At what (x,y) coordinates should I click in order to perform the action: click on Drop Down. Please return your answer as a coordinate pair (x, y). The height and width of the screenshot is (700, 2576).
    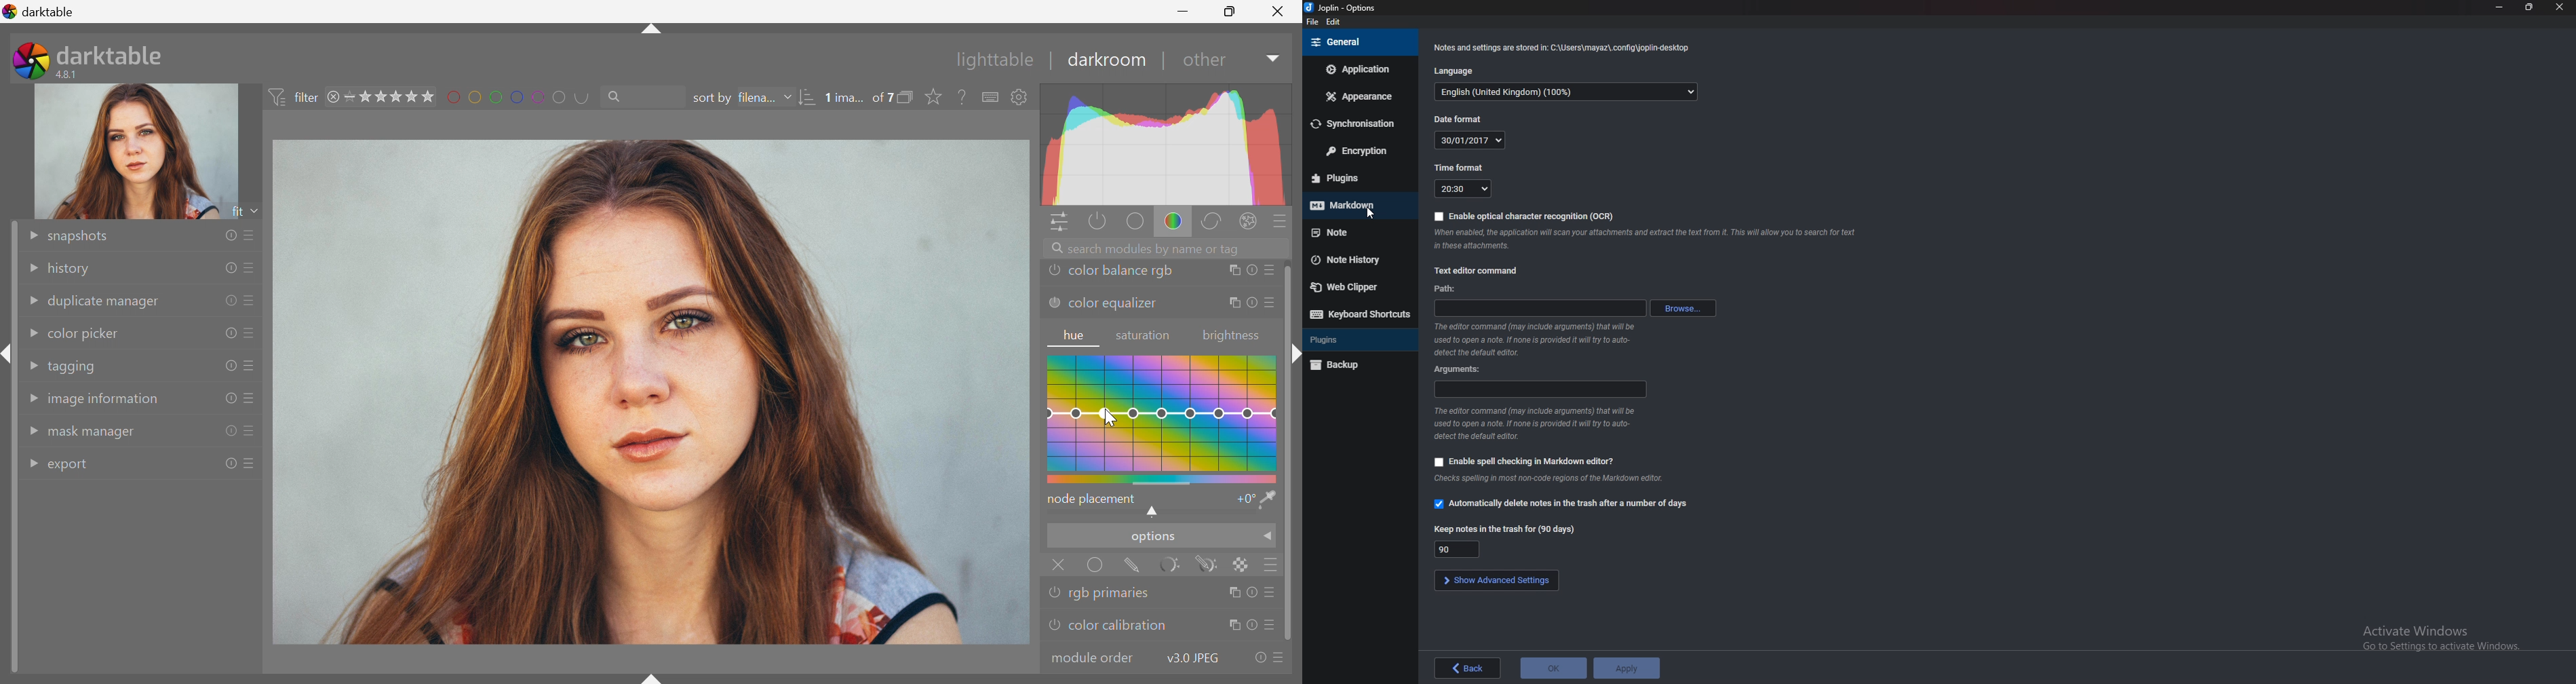
    Looking at the image, I should click on (31, 333).